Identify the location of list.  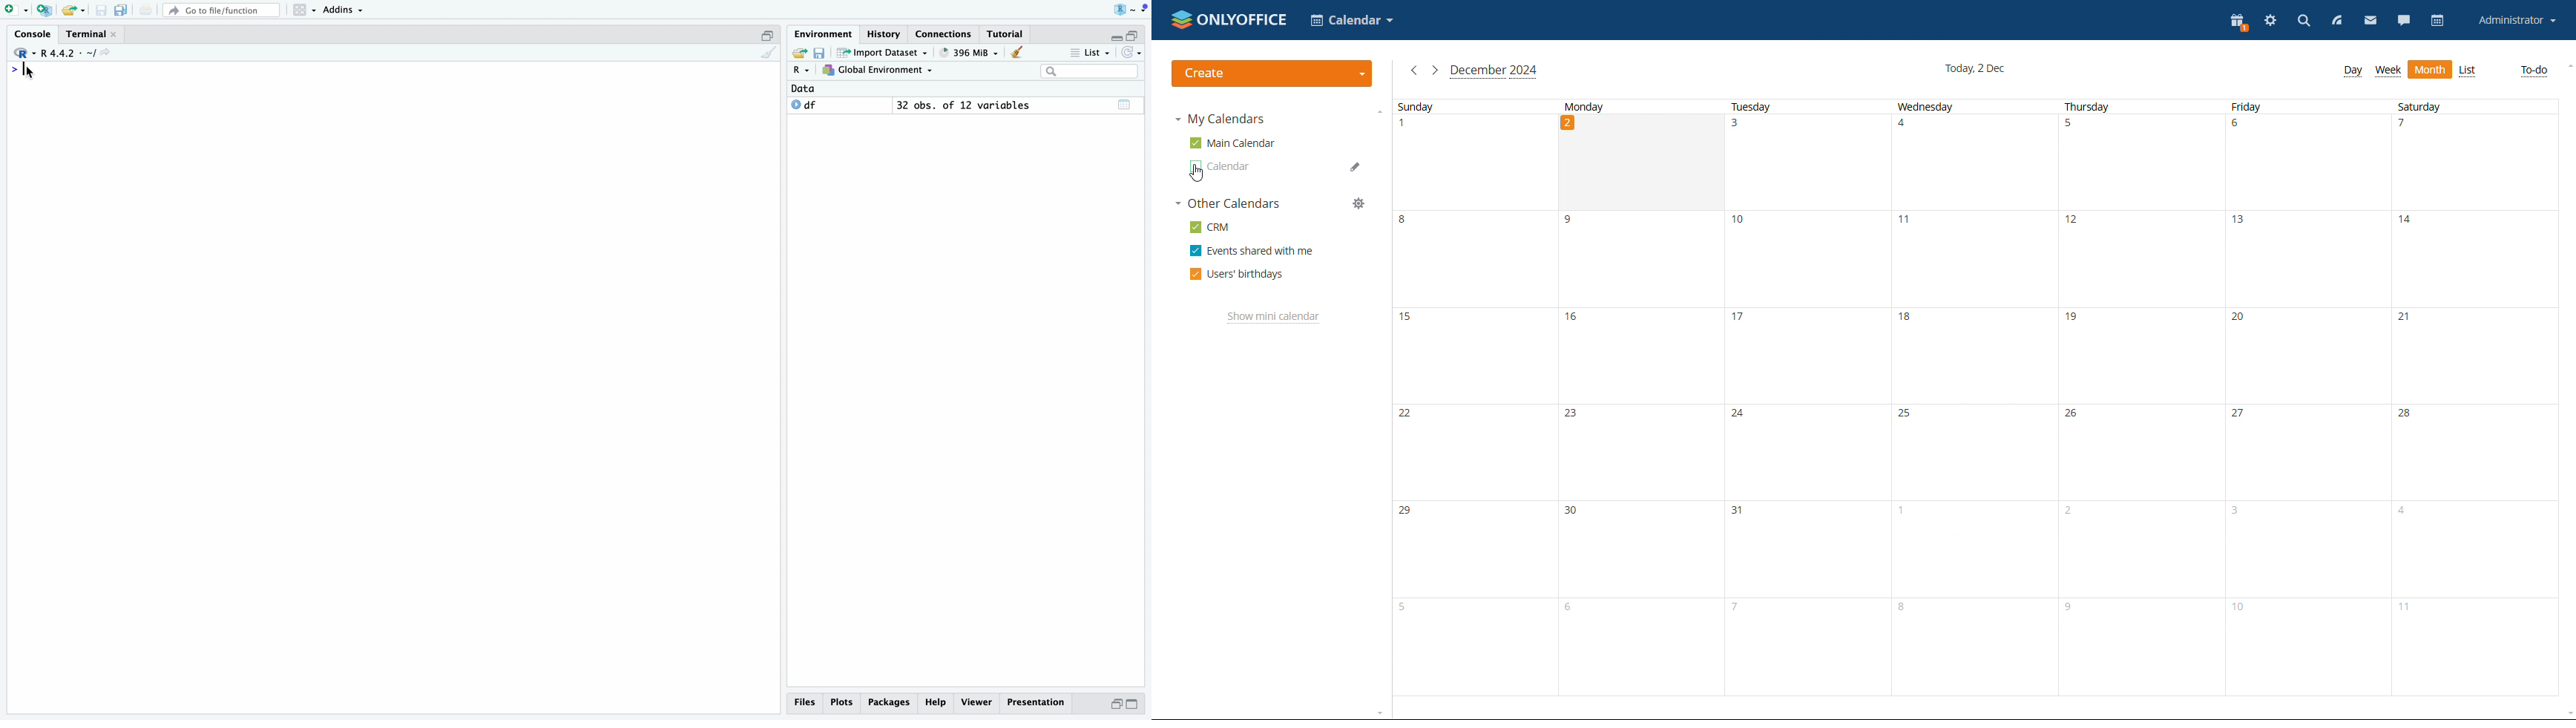
(1091, 52).